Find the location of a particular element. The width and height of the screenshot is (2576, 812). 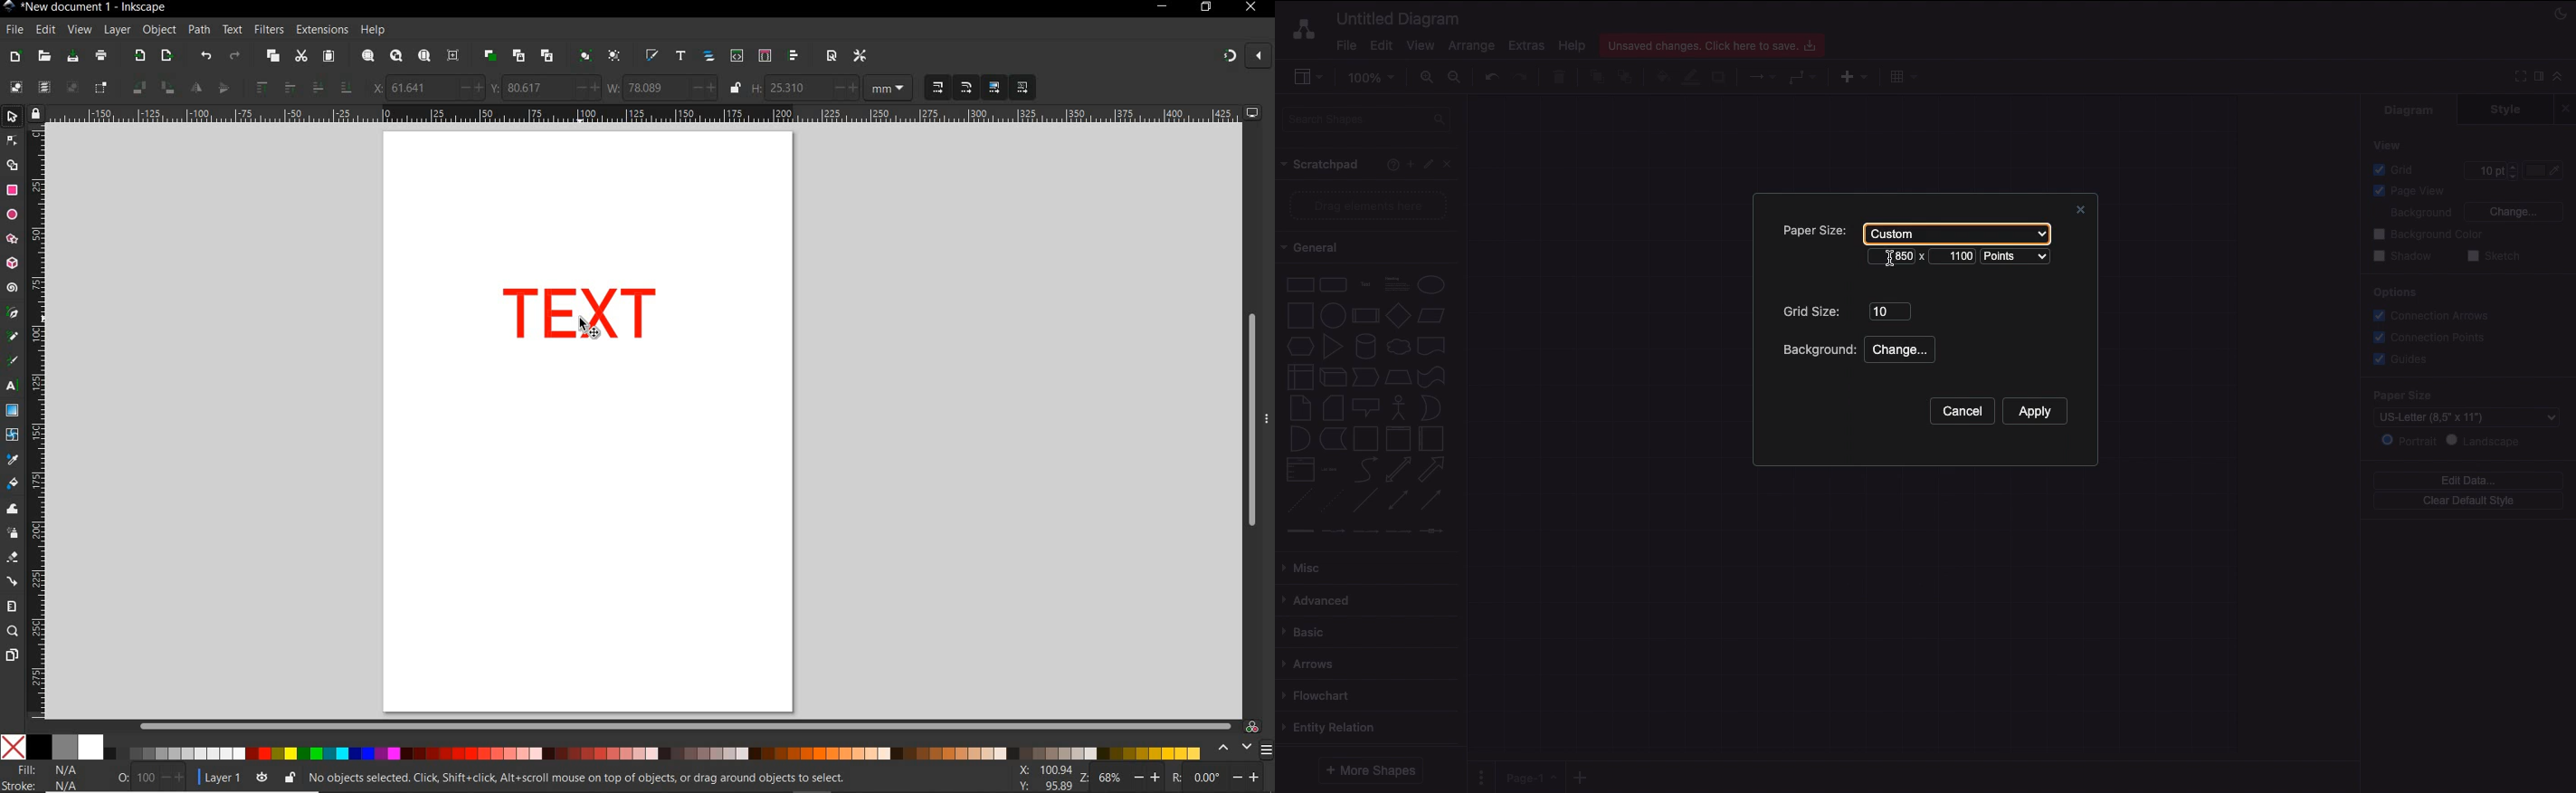

gradient tool is located at coordinates (12, 411).